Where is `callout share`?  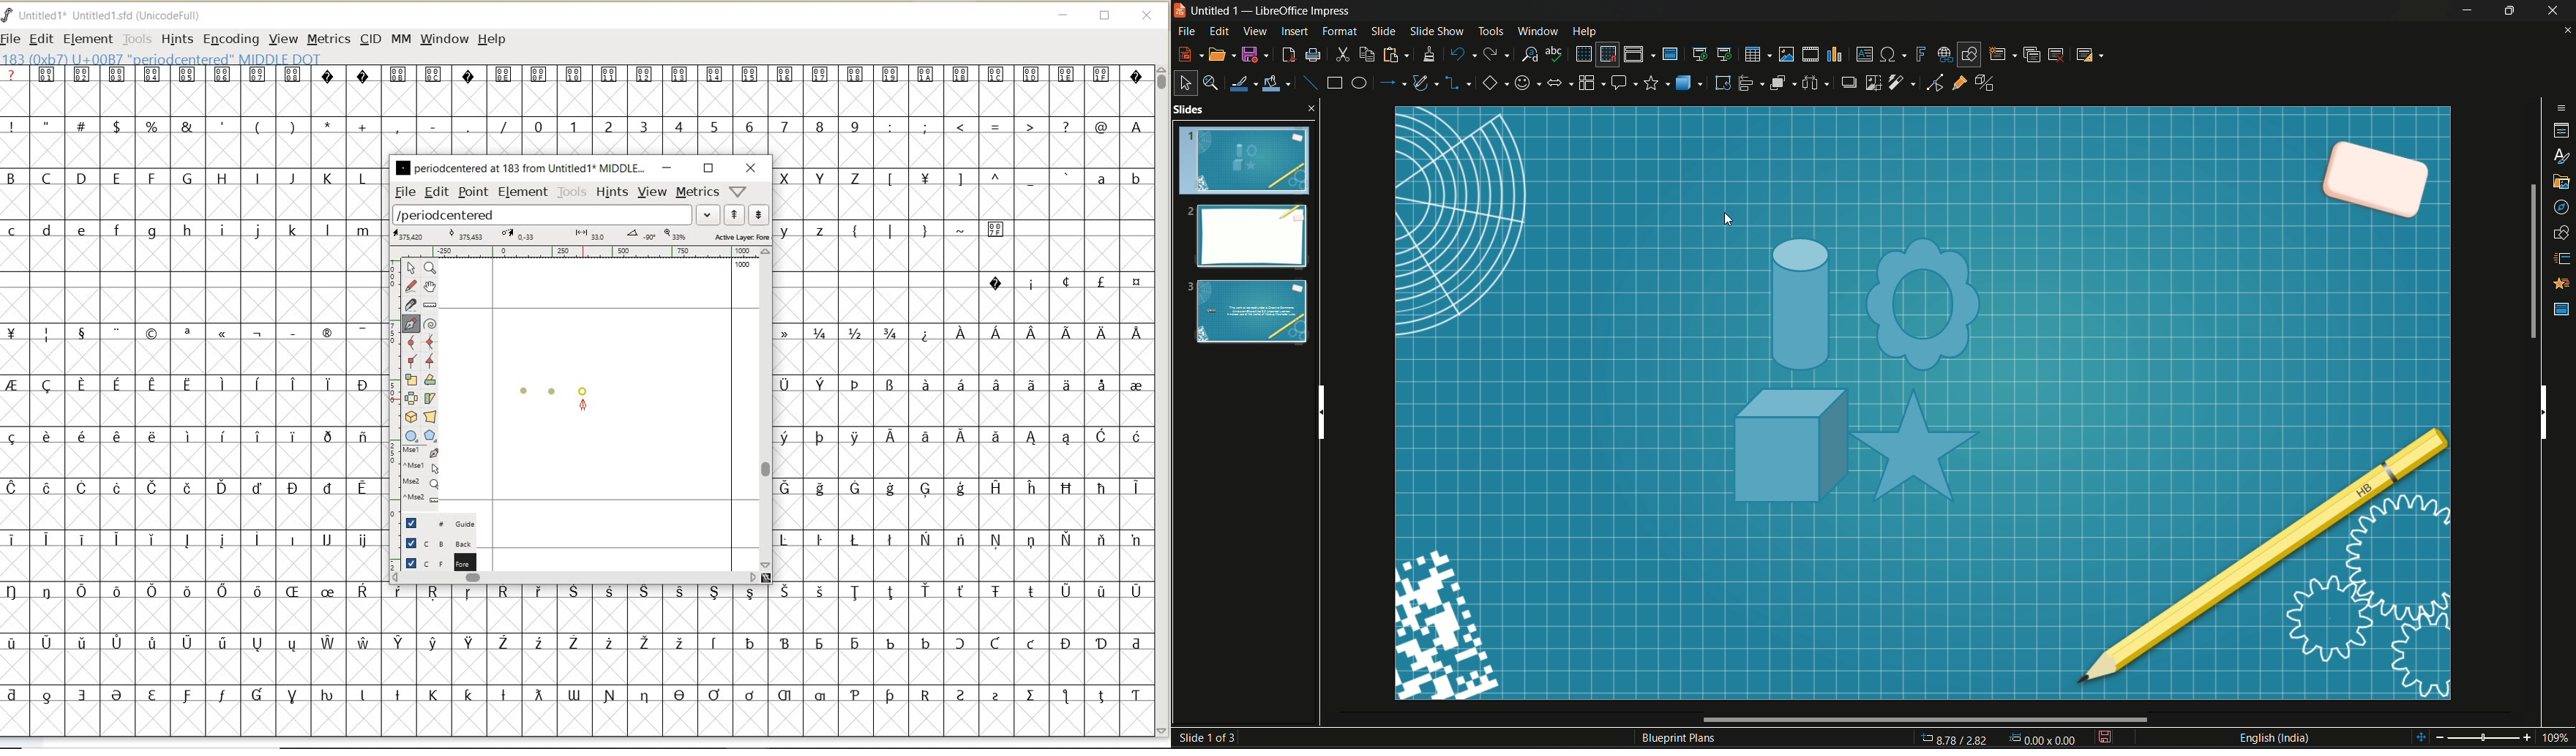 callout share is located at coordinates (1624, 82).